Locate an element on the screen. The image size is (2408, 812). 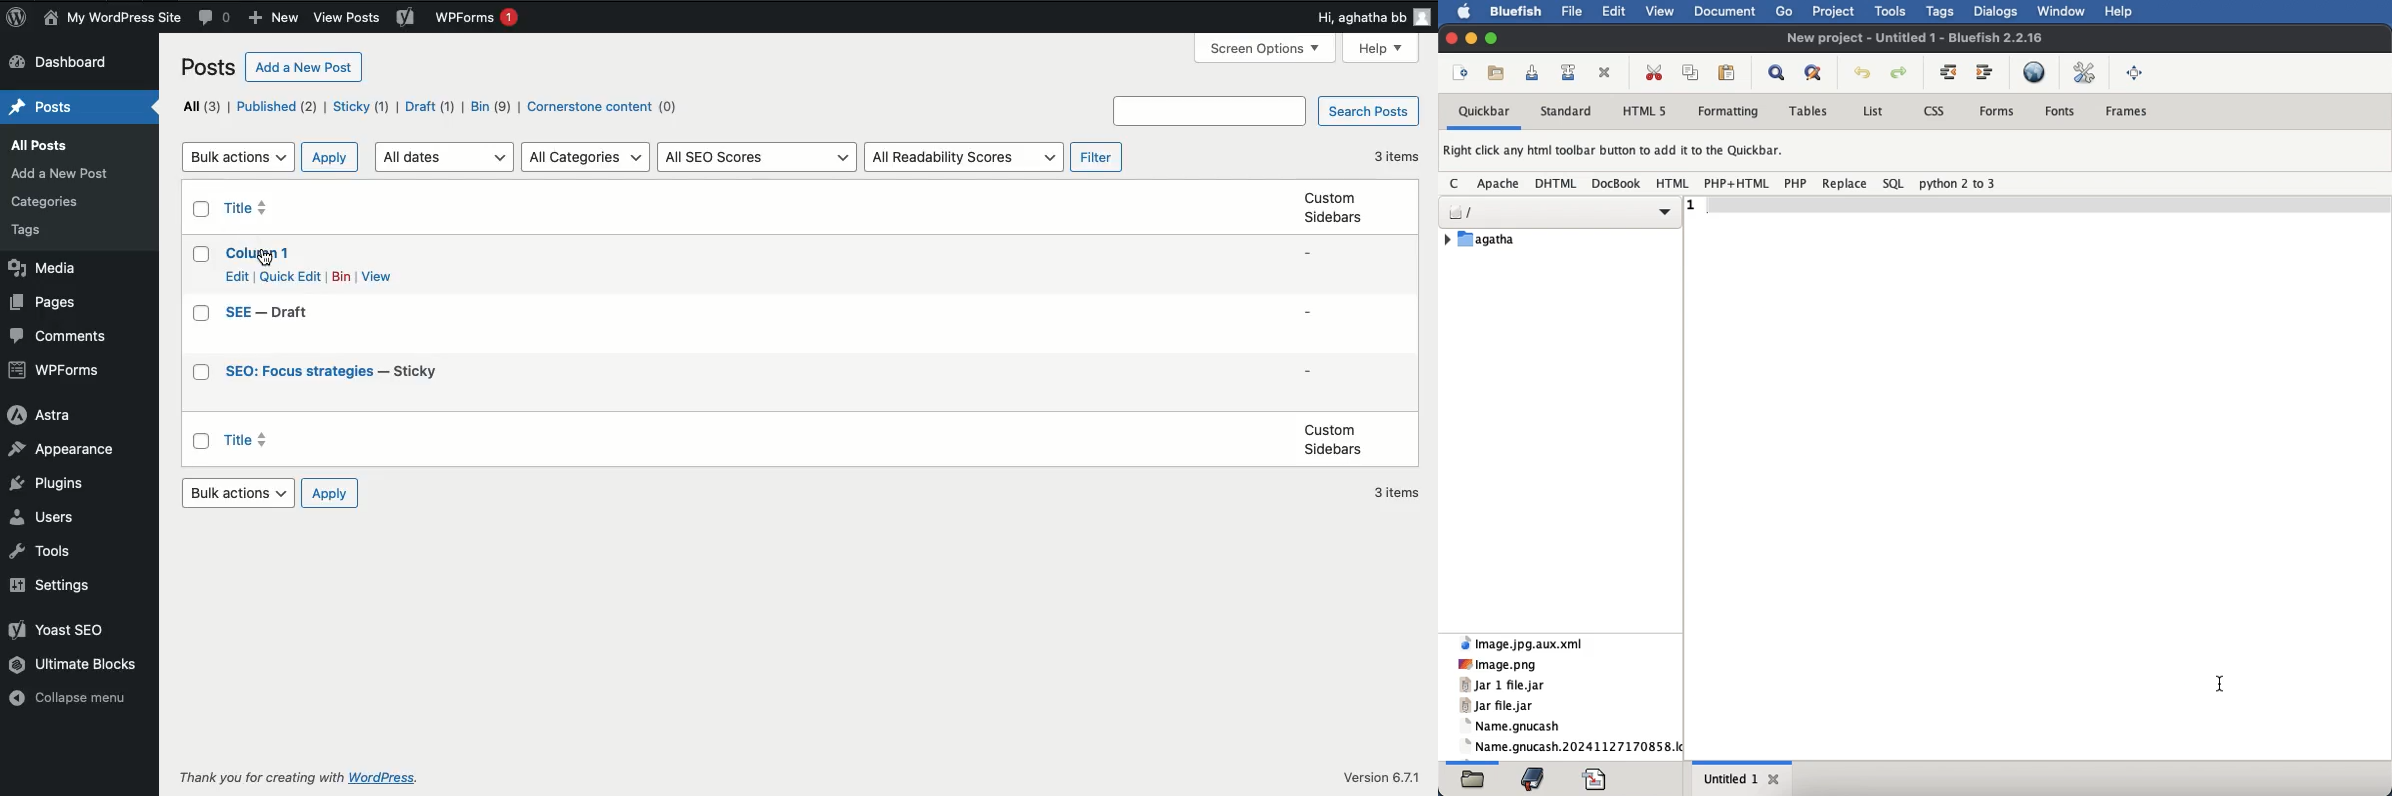
php + html is located at coordinates (1737, 183).